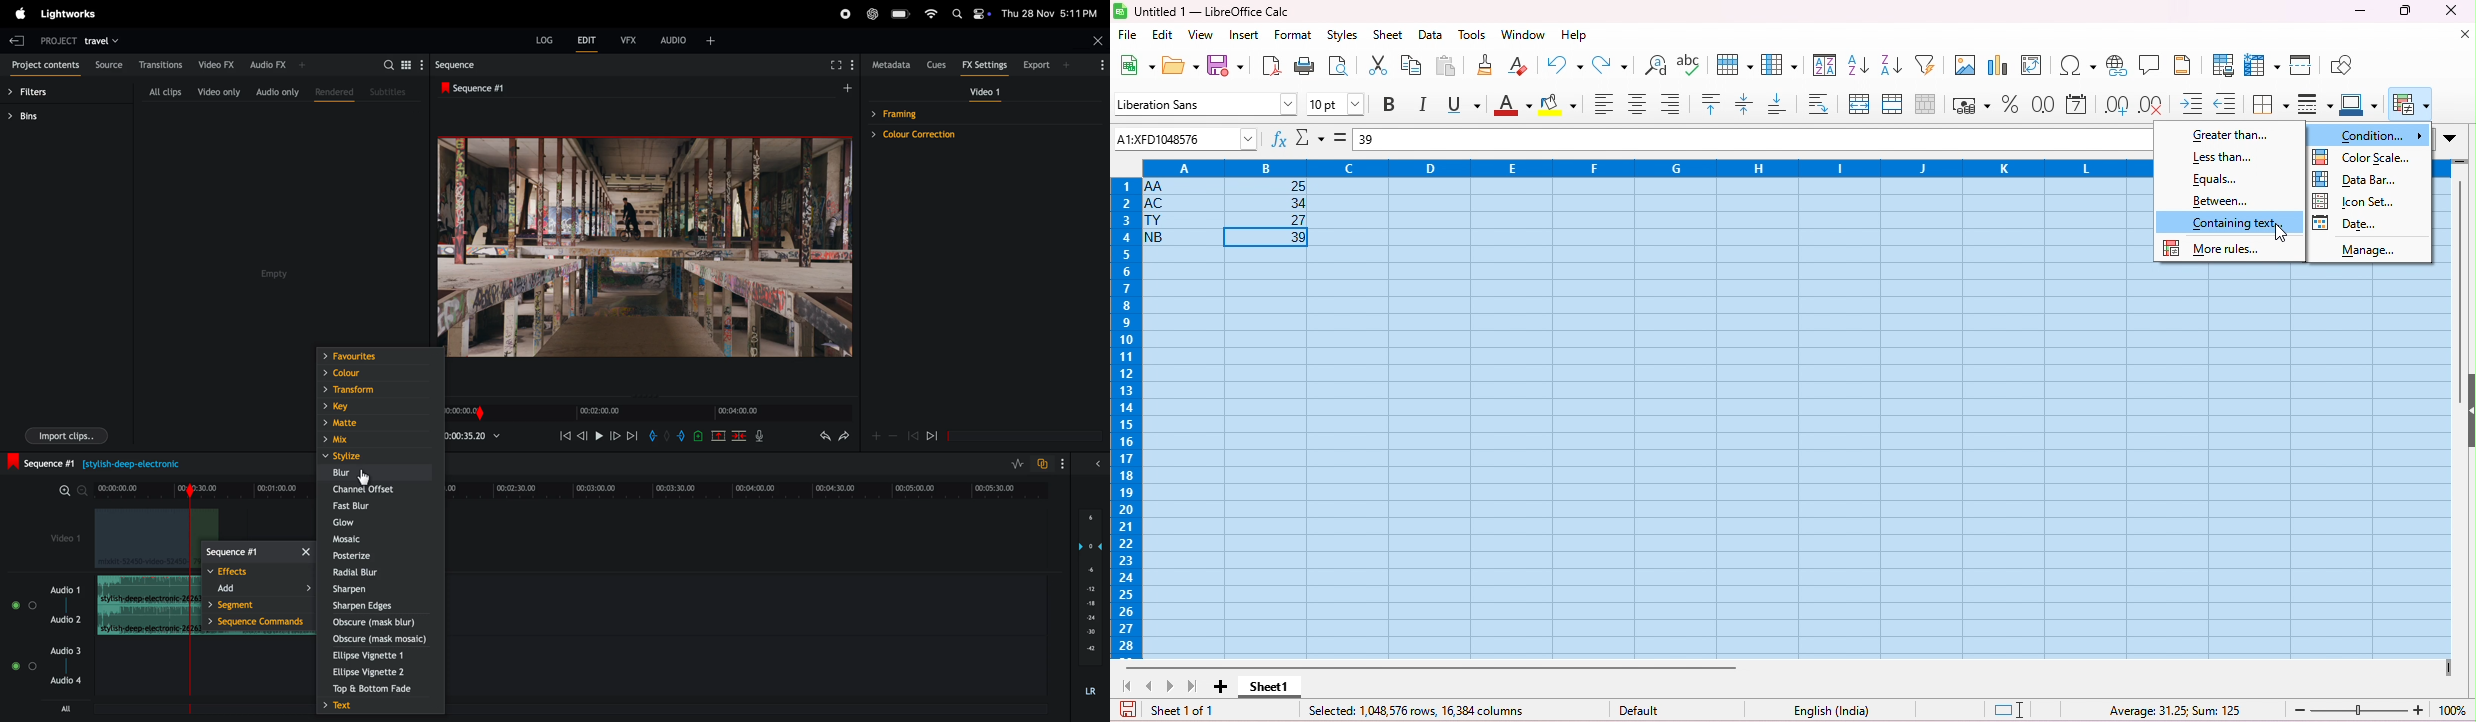 The height and width of the screenshot is (728, 2492). Describe the element at coordinates (381, 506) in the screenshot. I see `fast blur` at that location.